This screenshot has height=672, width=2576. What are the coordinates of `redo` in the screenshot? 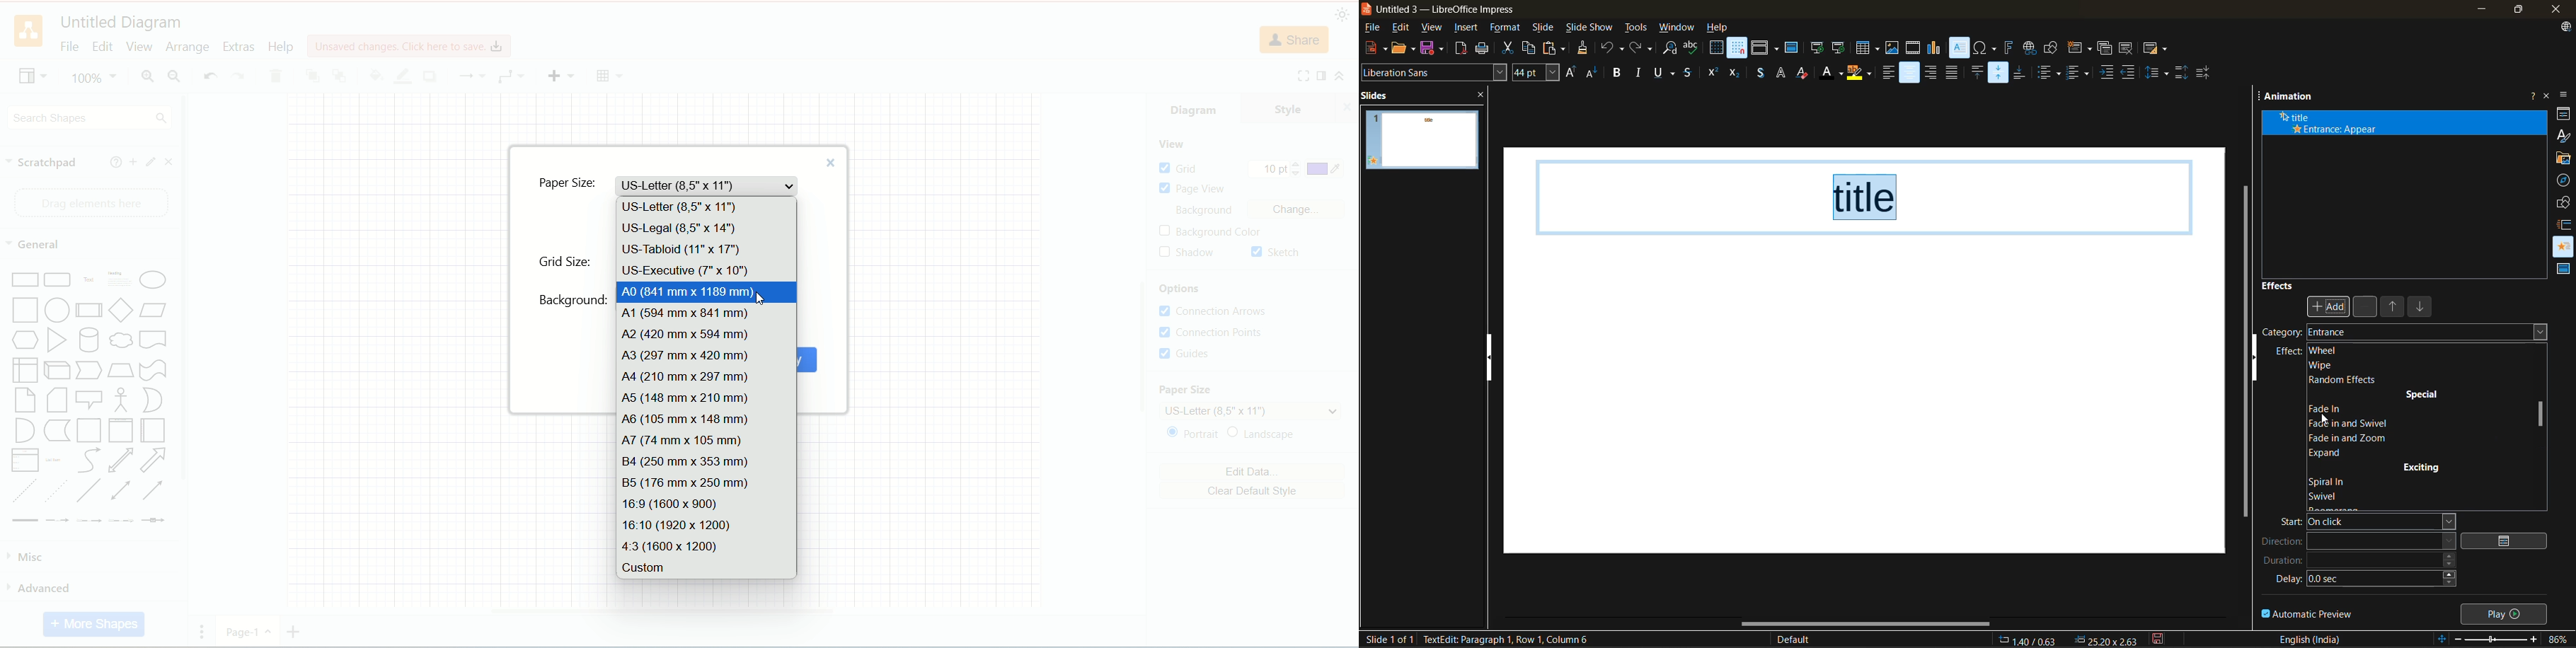 It's located at (238, 77).